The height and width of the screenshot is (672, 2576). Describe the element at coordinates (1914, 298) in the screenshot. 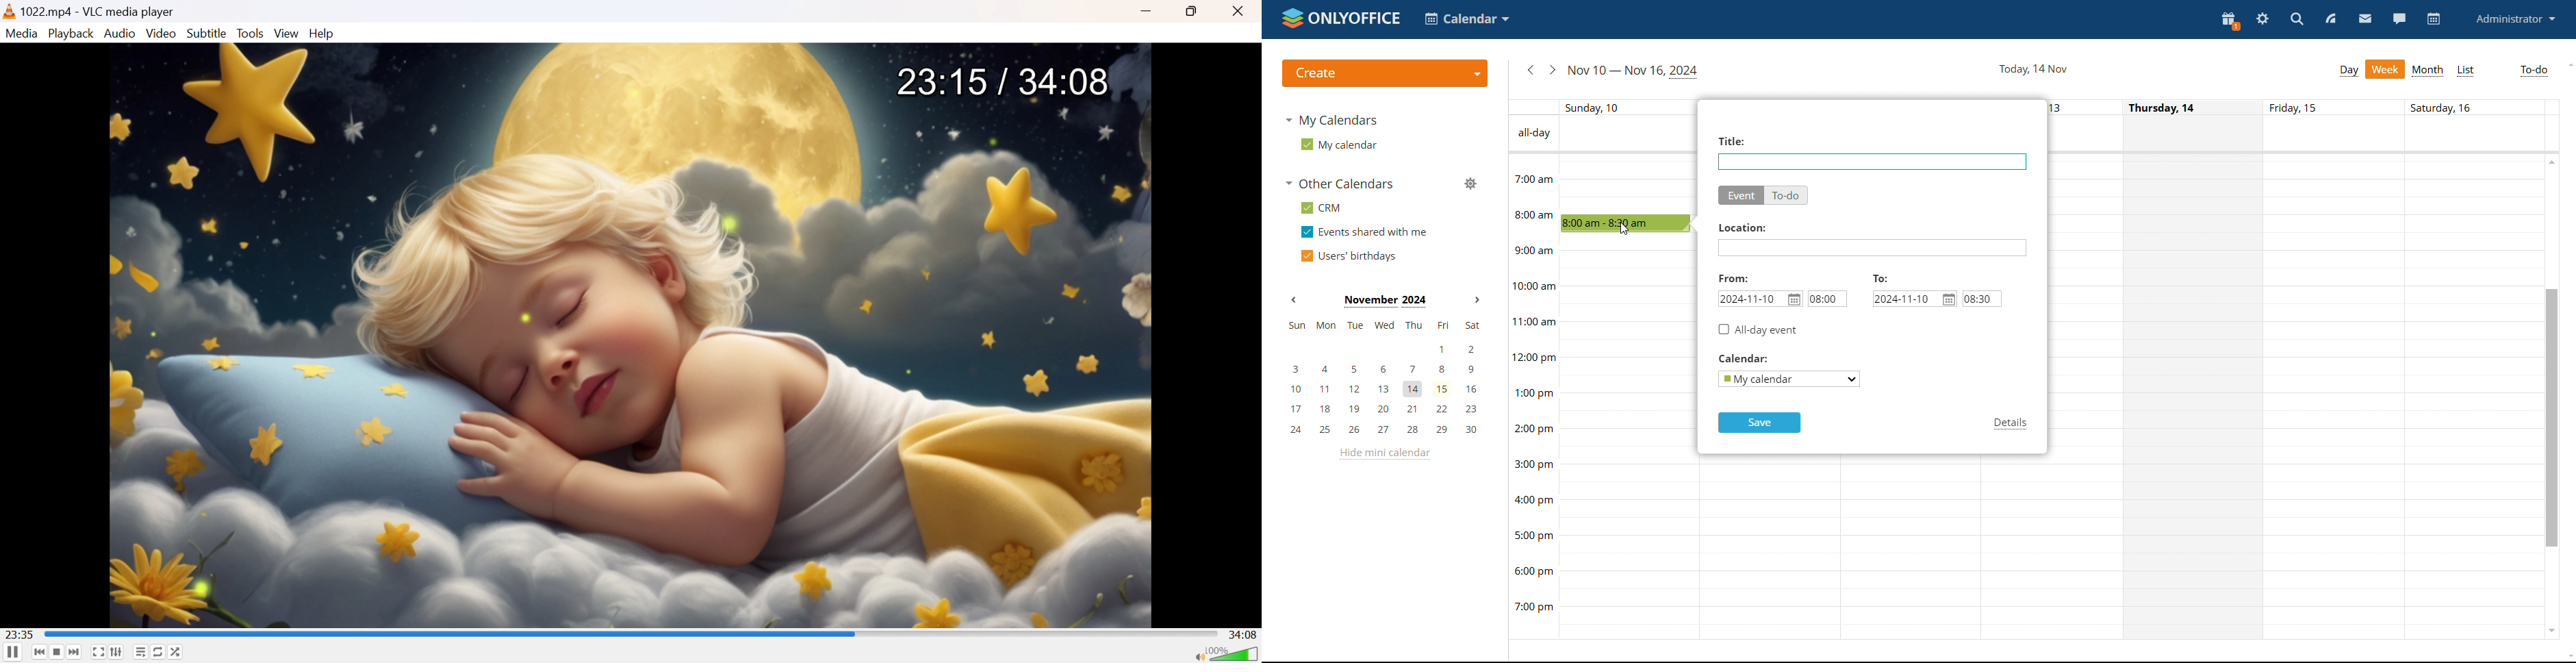

I see `end date` at that location.